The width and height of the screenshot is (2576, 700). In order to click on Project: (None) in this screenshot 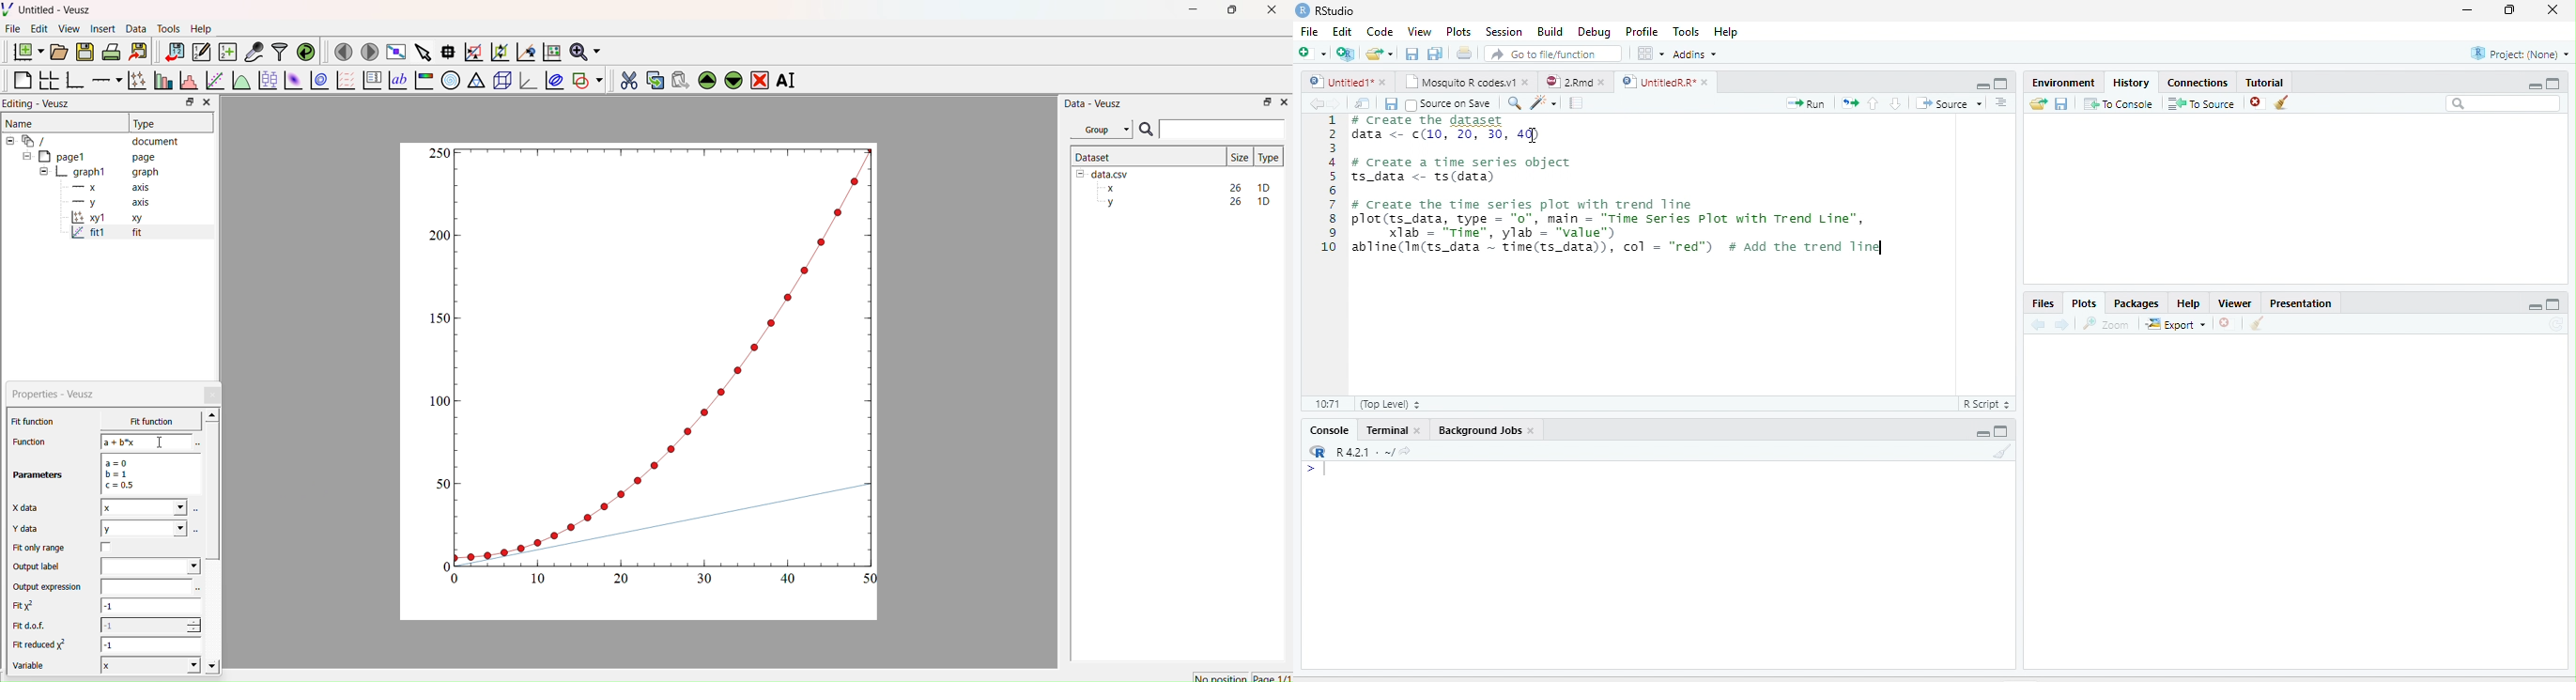, I will do `click(2518, 54)`.